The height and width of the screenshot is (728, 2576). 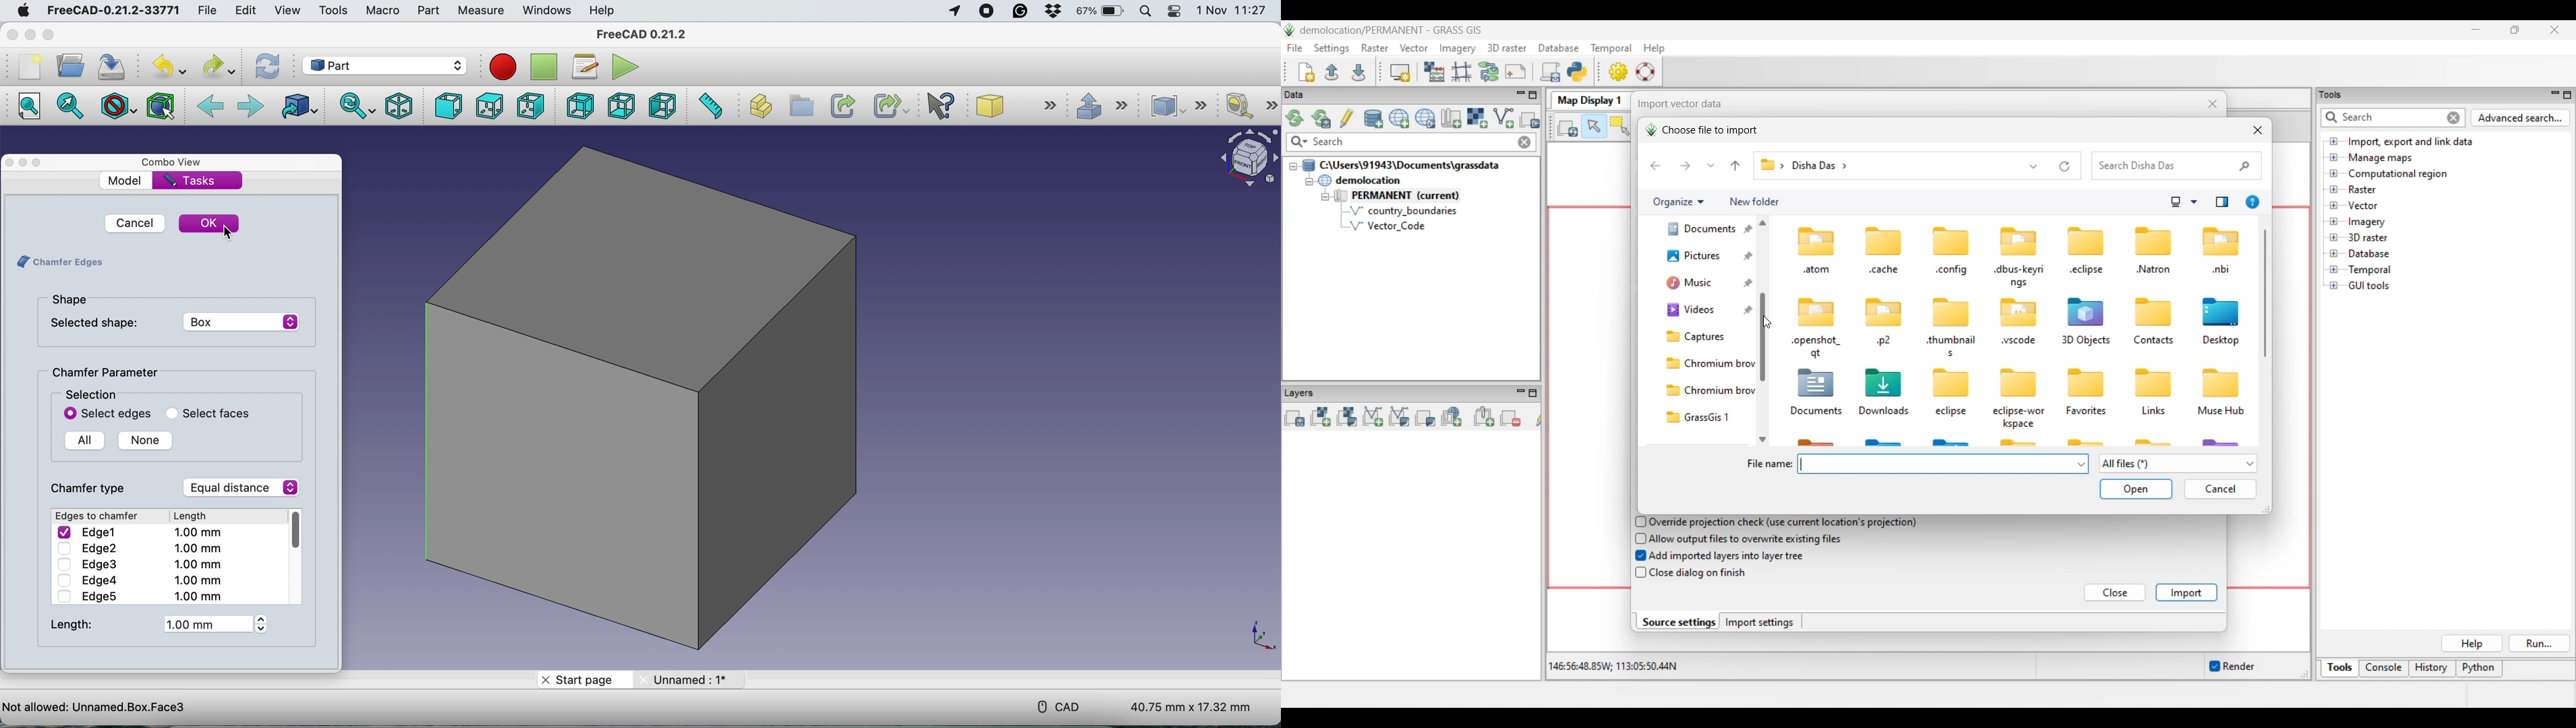 I want to click on redo, so click(x=212, y=67).